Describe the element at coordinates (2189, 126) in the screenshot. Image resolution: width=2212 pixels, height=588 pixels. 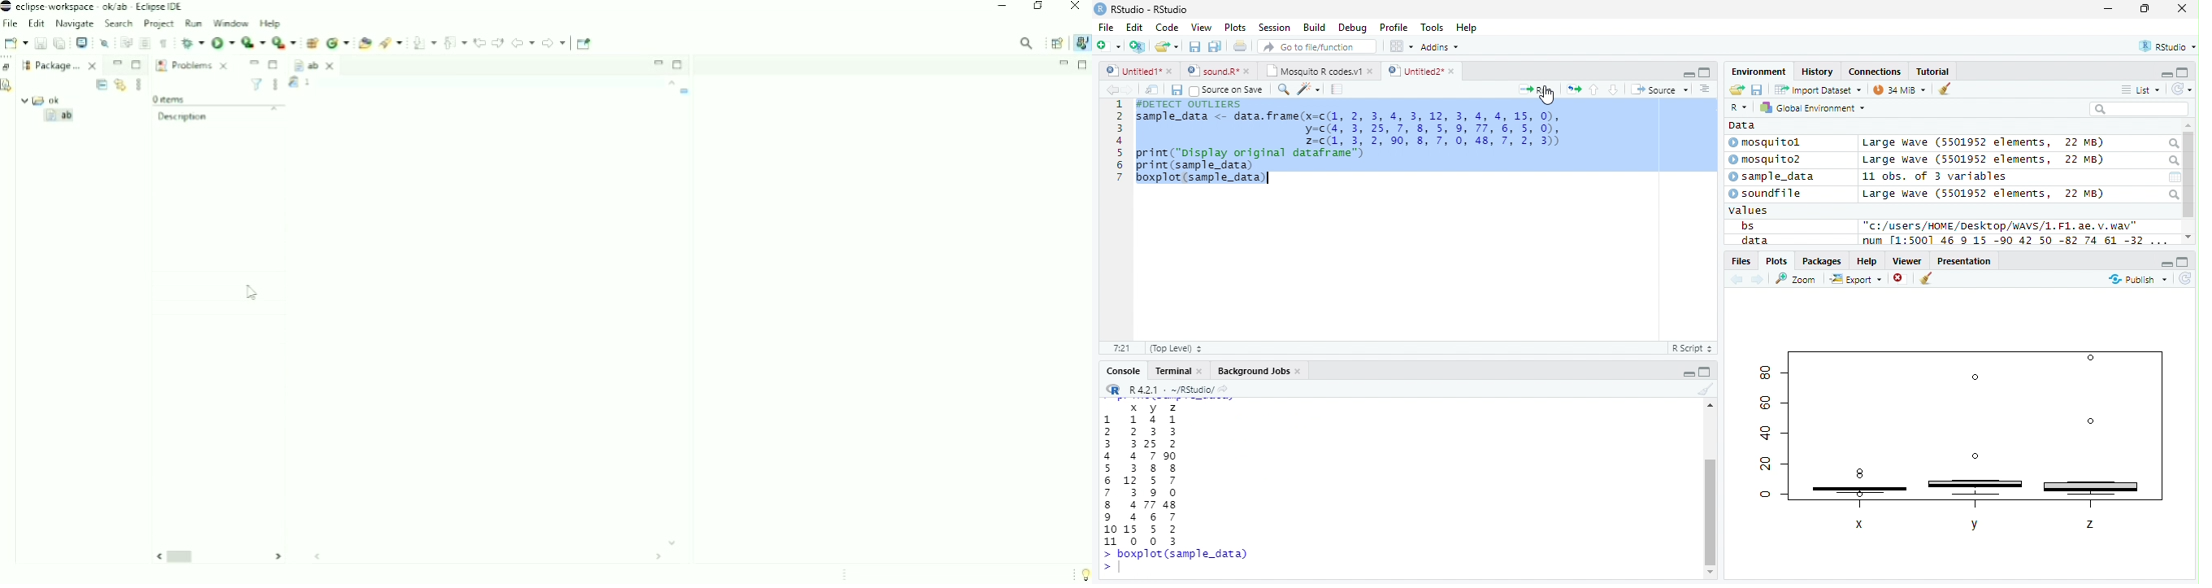
I see `scroll up` at that location.